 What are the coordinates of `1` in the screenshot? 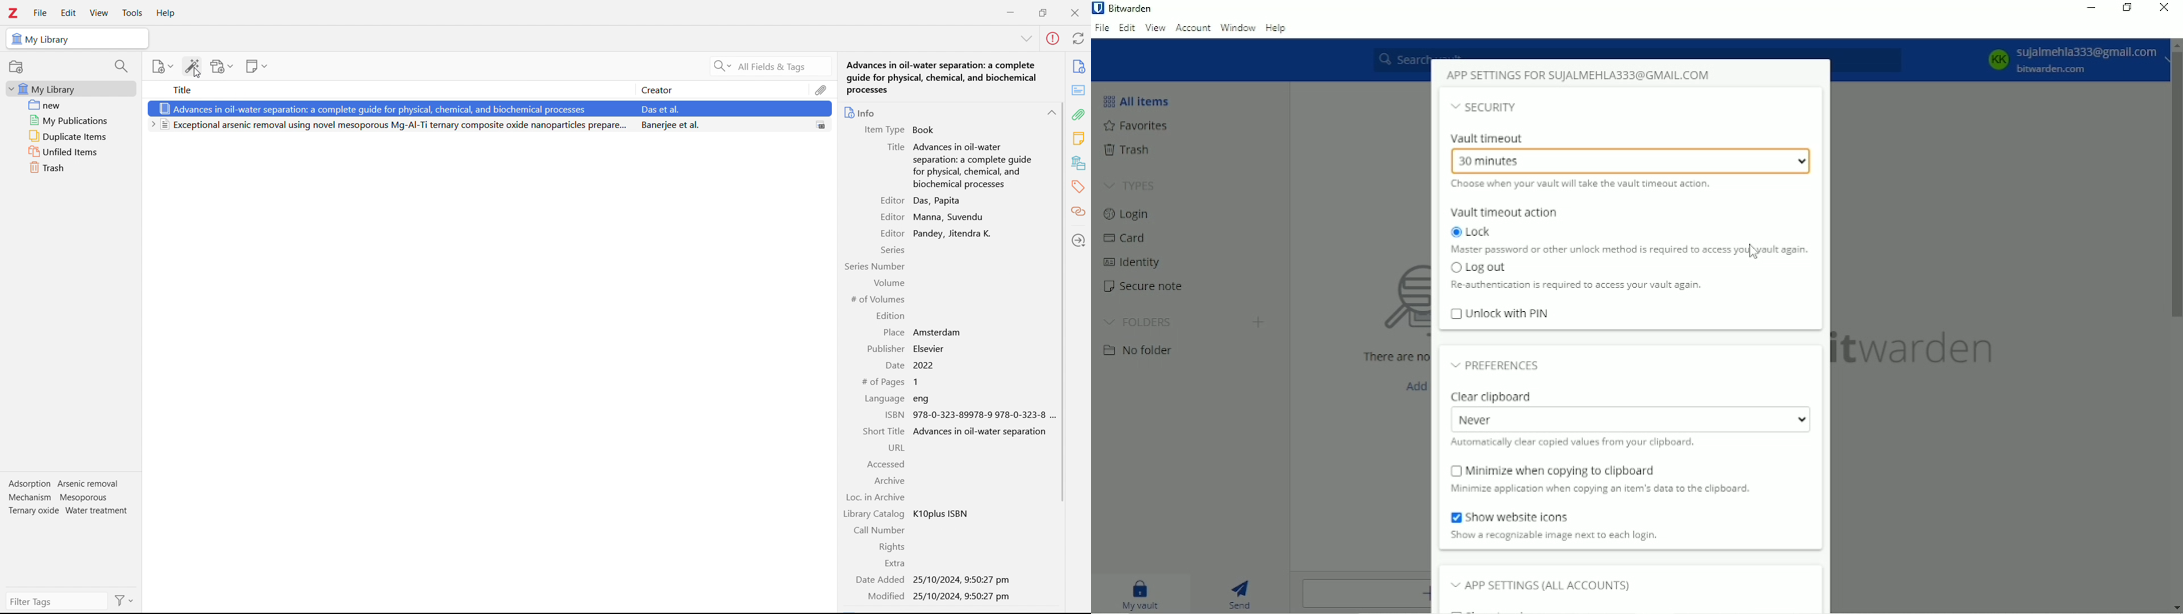 It's located at (920, 383).